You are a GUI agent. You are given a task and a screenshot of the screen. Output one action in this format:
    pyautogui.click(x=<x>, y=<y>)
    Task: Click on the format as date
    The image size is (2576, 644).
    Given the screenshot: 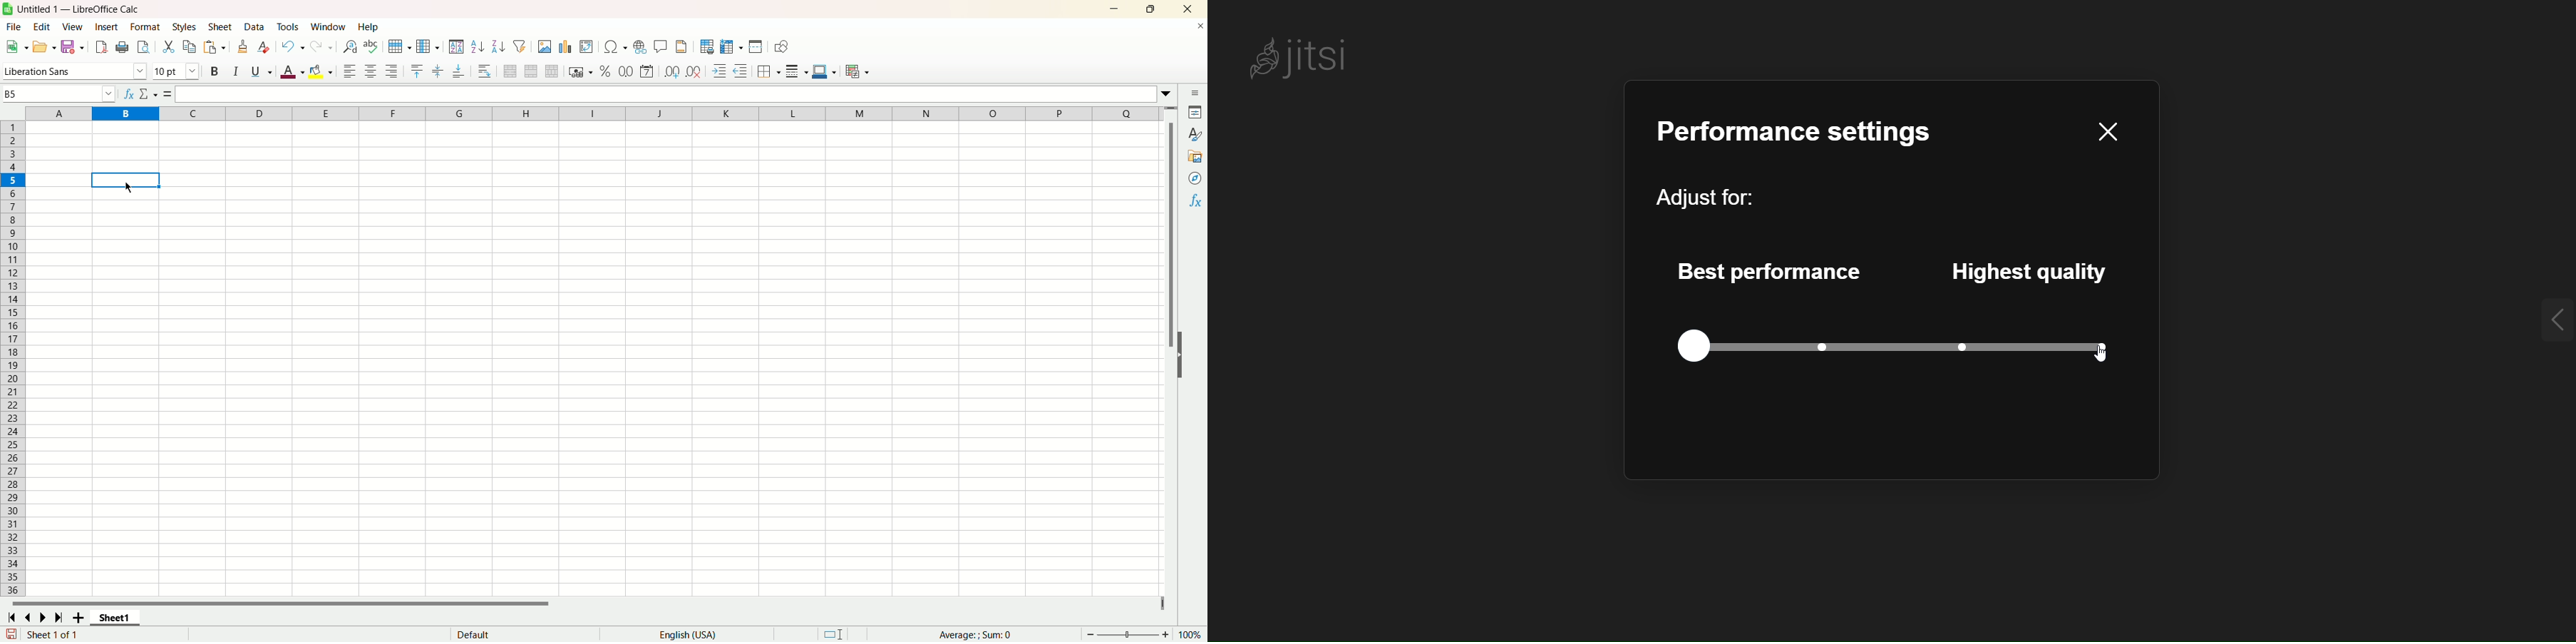 What is the action you would take?
    pyautogui.click(x=647, y=71)
    